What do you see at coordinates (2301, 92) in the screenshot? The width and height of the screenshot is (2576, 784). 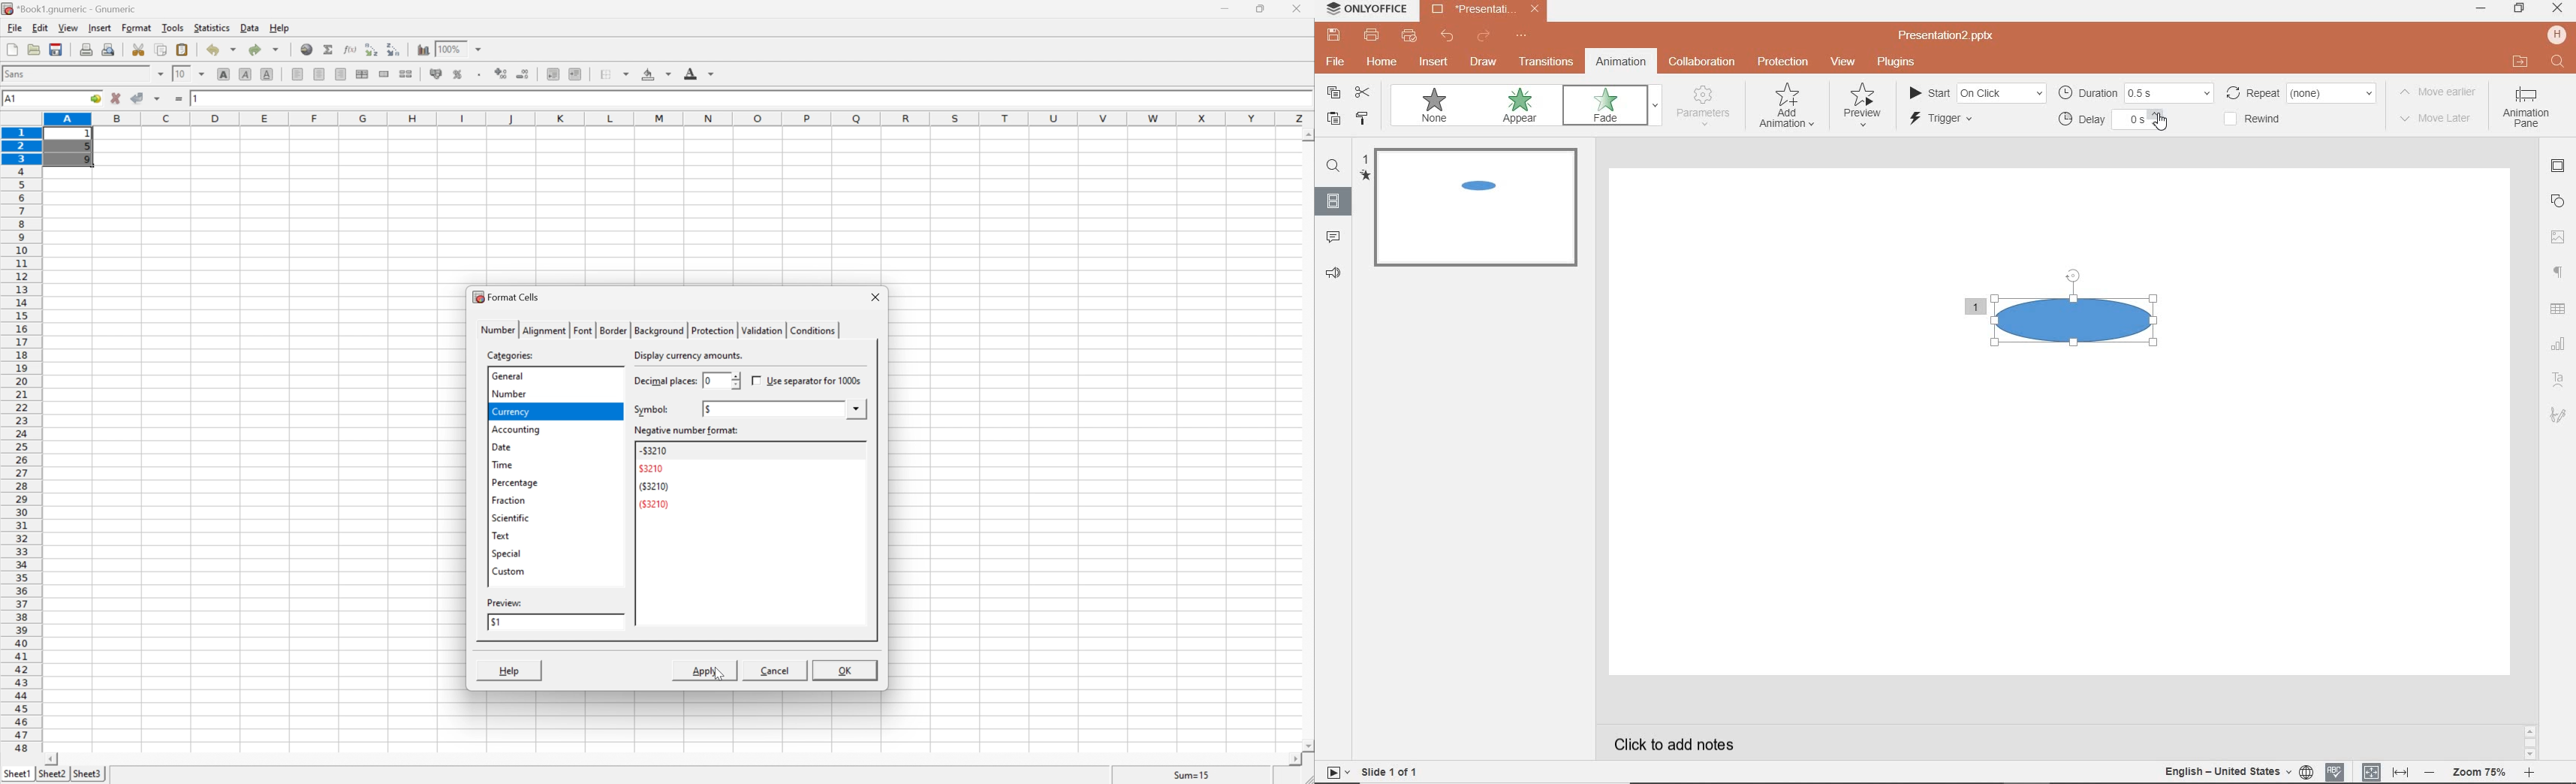 I see `repeat` at bounding box center [2301, 92].